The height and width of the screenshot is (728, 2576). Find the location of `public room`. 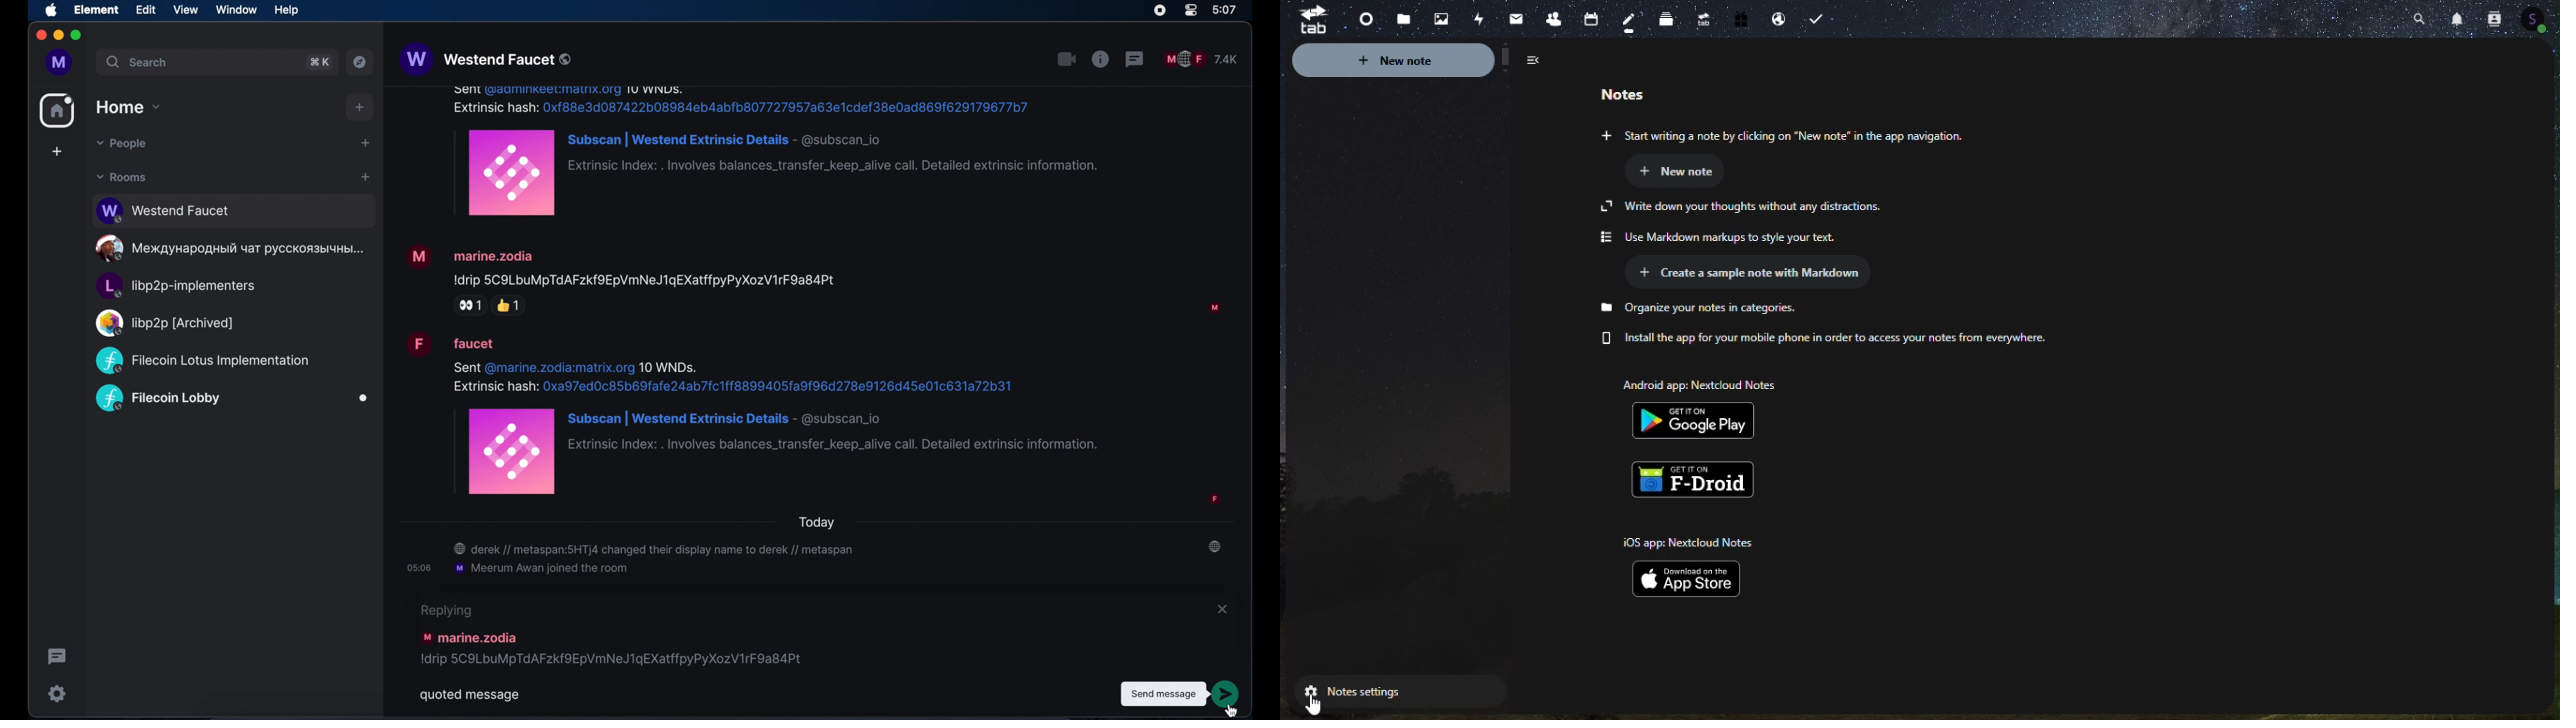

public room is located at coordinates (232, 249).